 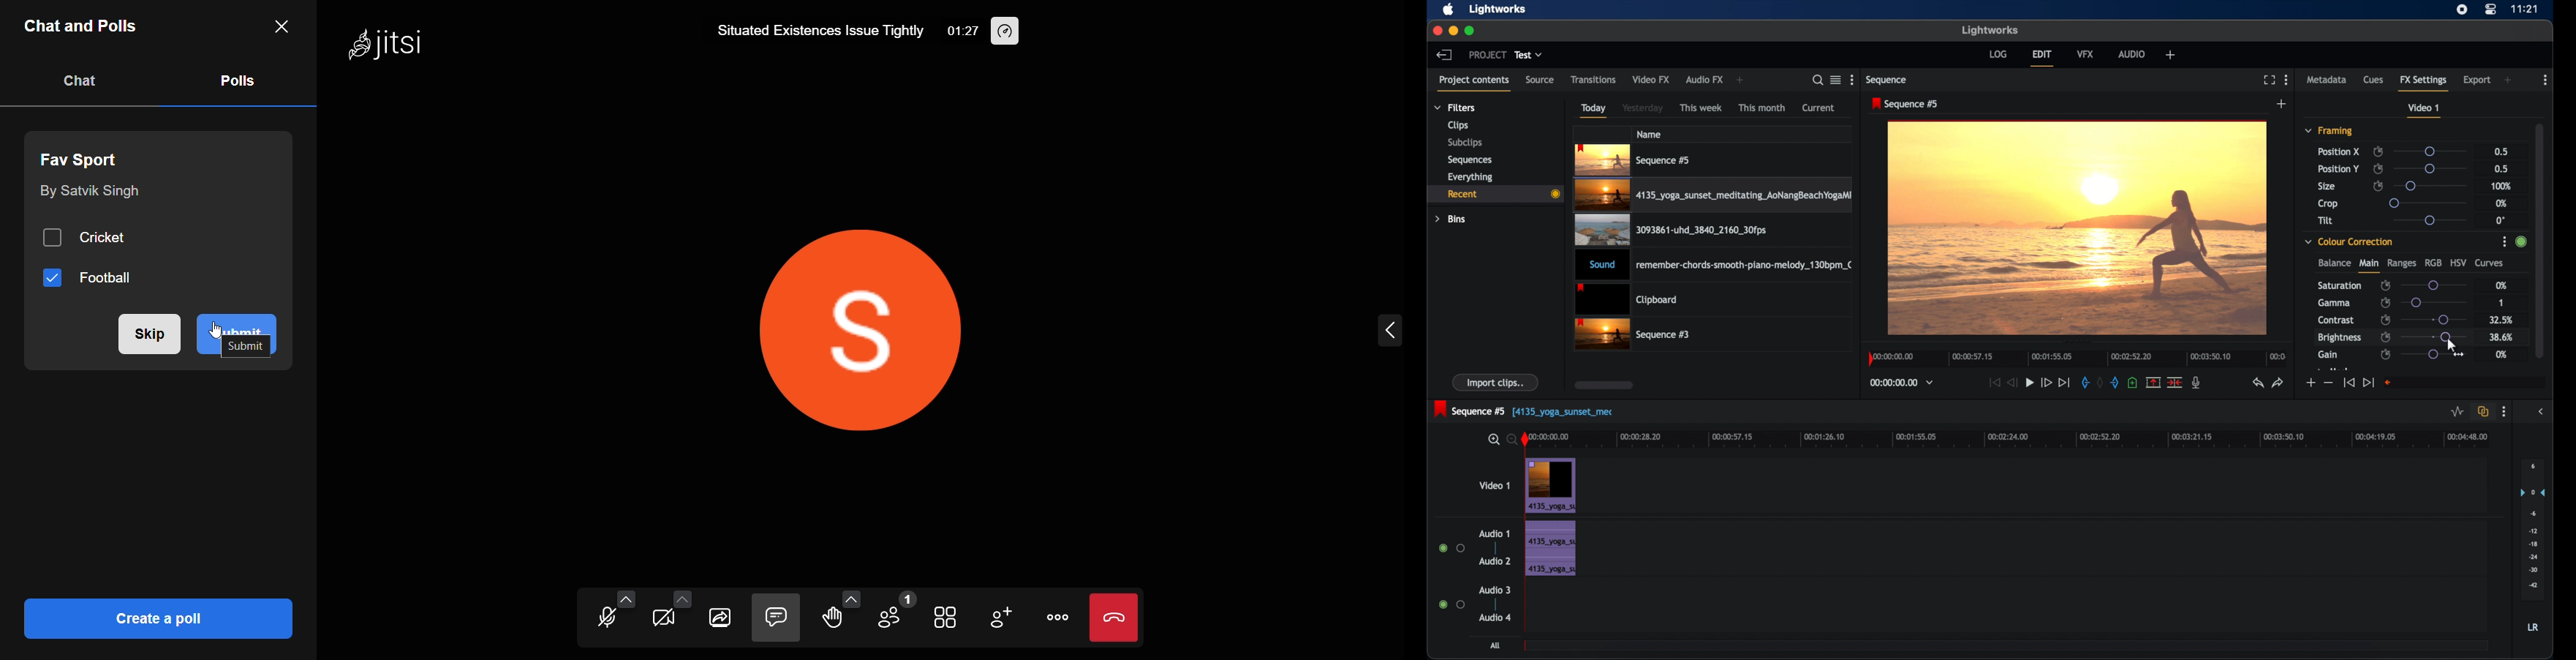 I want to click on lightworks, so click(x=1991, y=30).